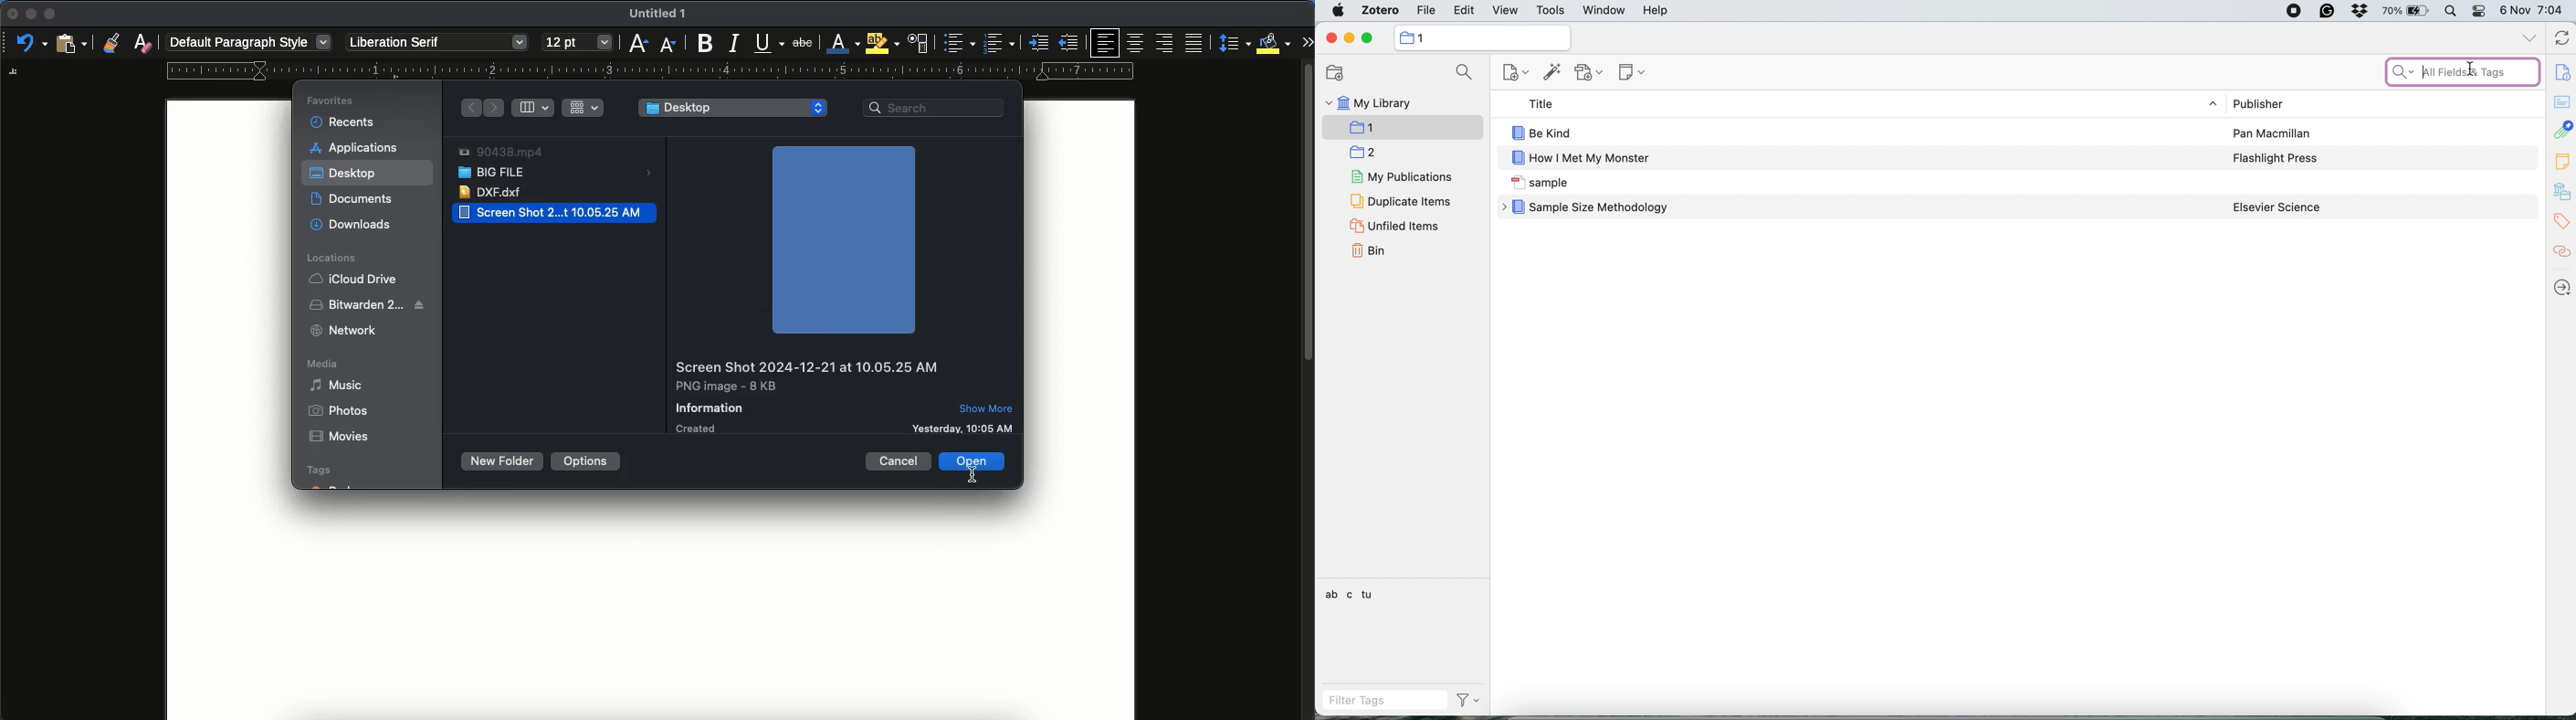  I want to click on collection 2, so click(1367, 153).